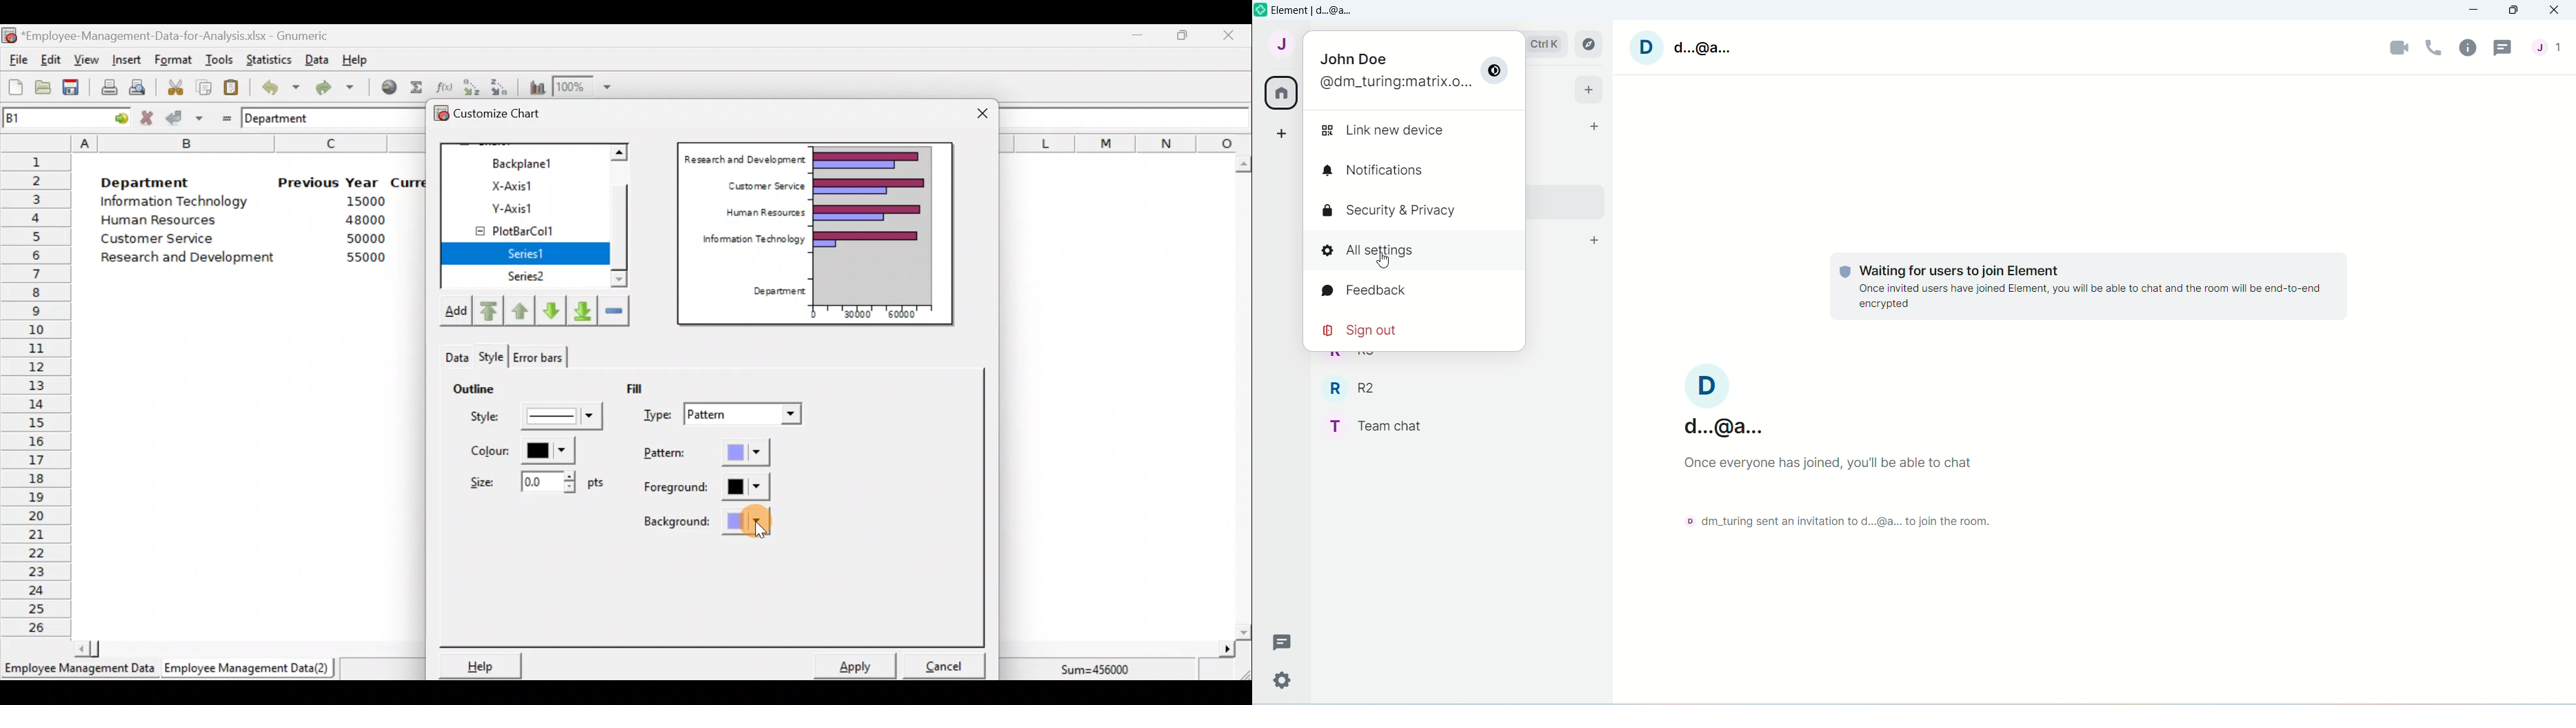 This screenshot has width=2576, height=728. What do you see at coordinates (2401, 47) in the screenshot?
I see `Video call` at bounding box center [2401, 47].